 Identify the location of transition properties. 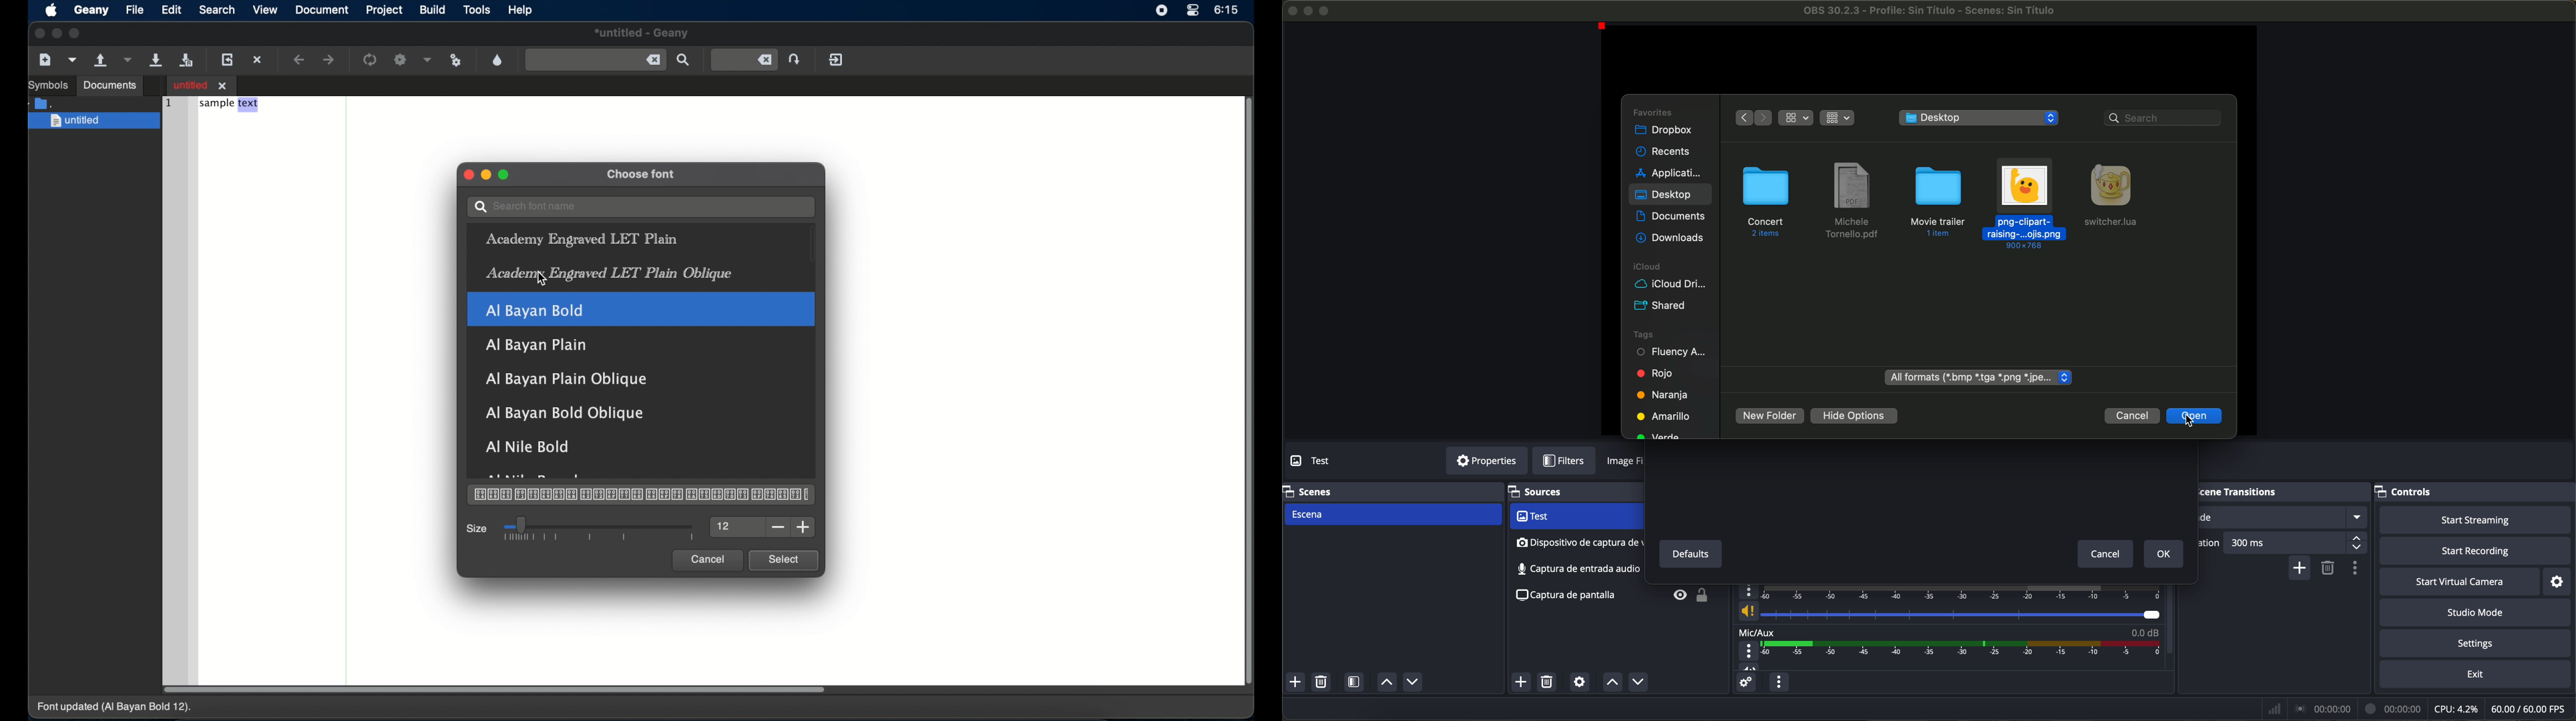
(2358, 569).